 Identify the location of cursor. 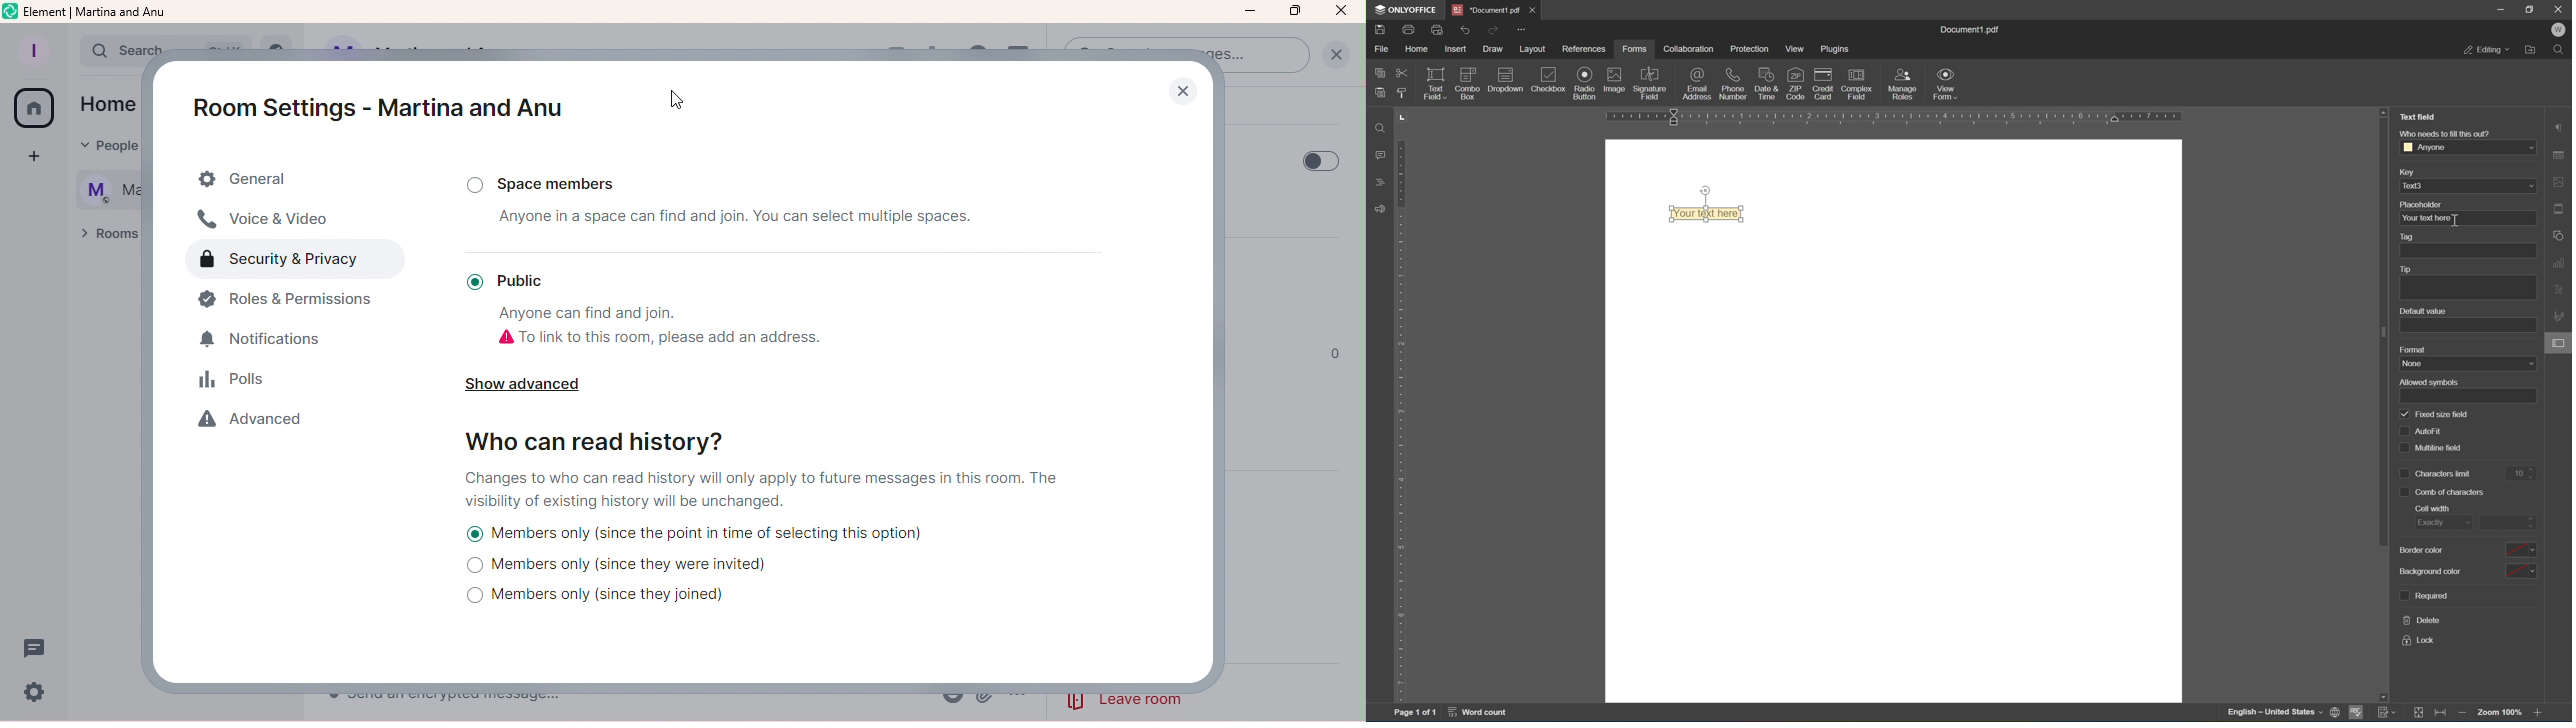
(2561, 345).